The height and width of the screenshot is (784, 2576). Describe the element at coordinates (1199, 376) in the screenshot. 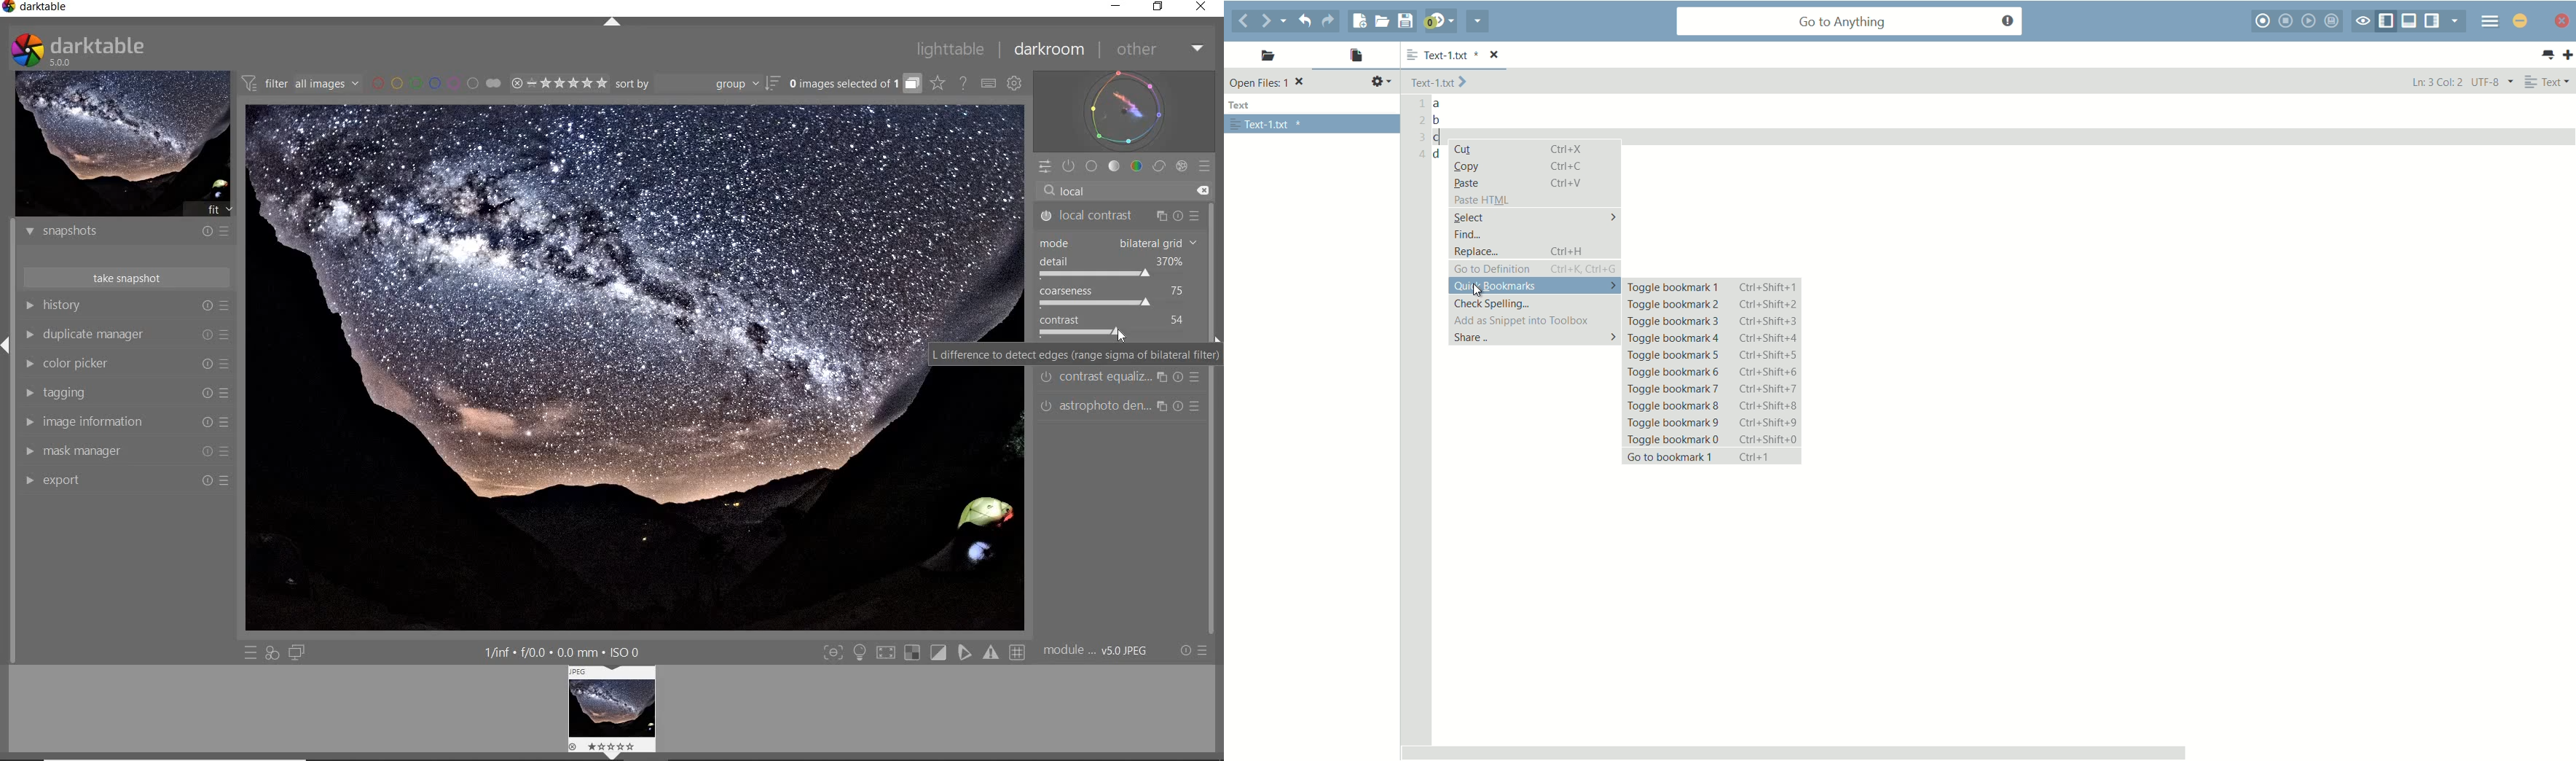

I see `reset parameters` at that location.